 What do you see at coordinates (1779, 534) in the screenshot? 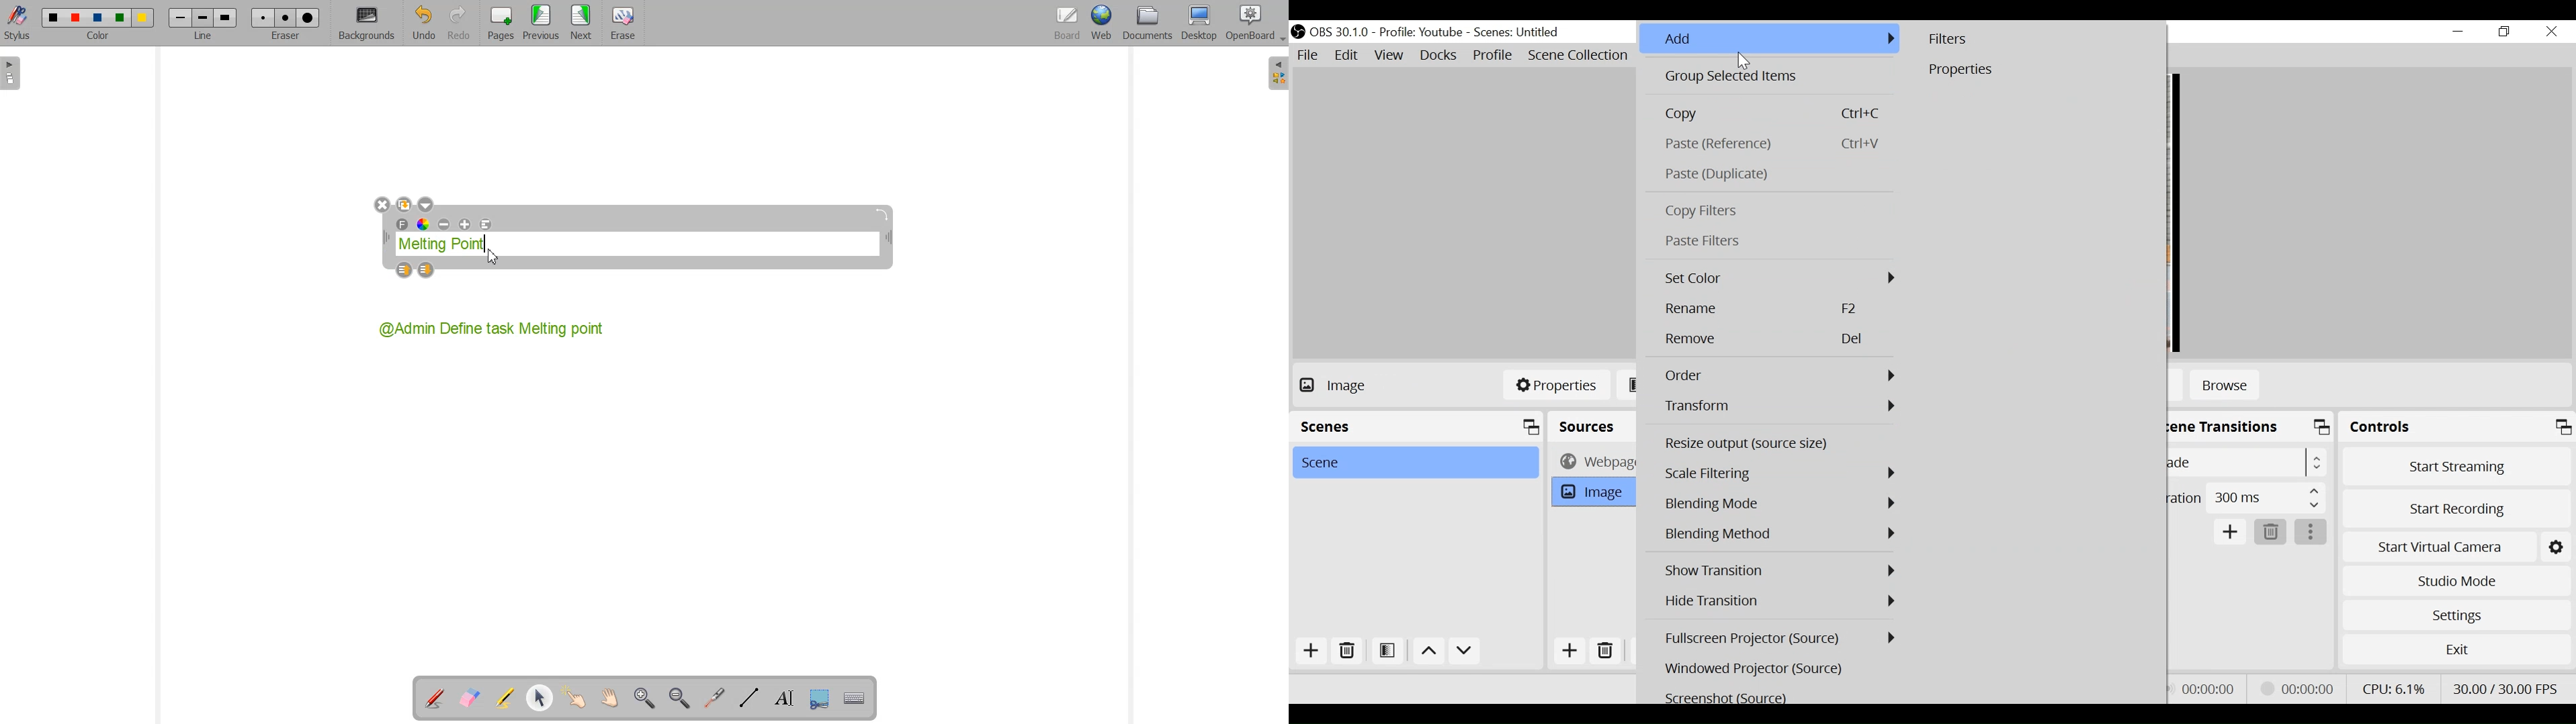
I see `Blending Mode` at bounding box center [1779, 534].